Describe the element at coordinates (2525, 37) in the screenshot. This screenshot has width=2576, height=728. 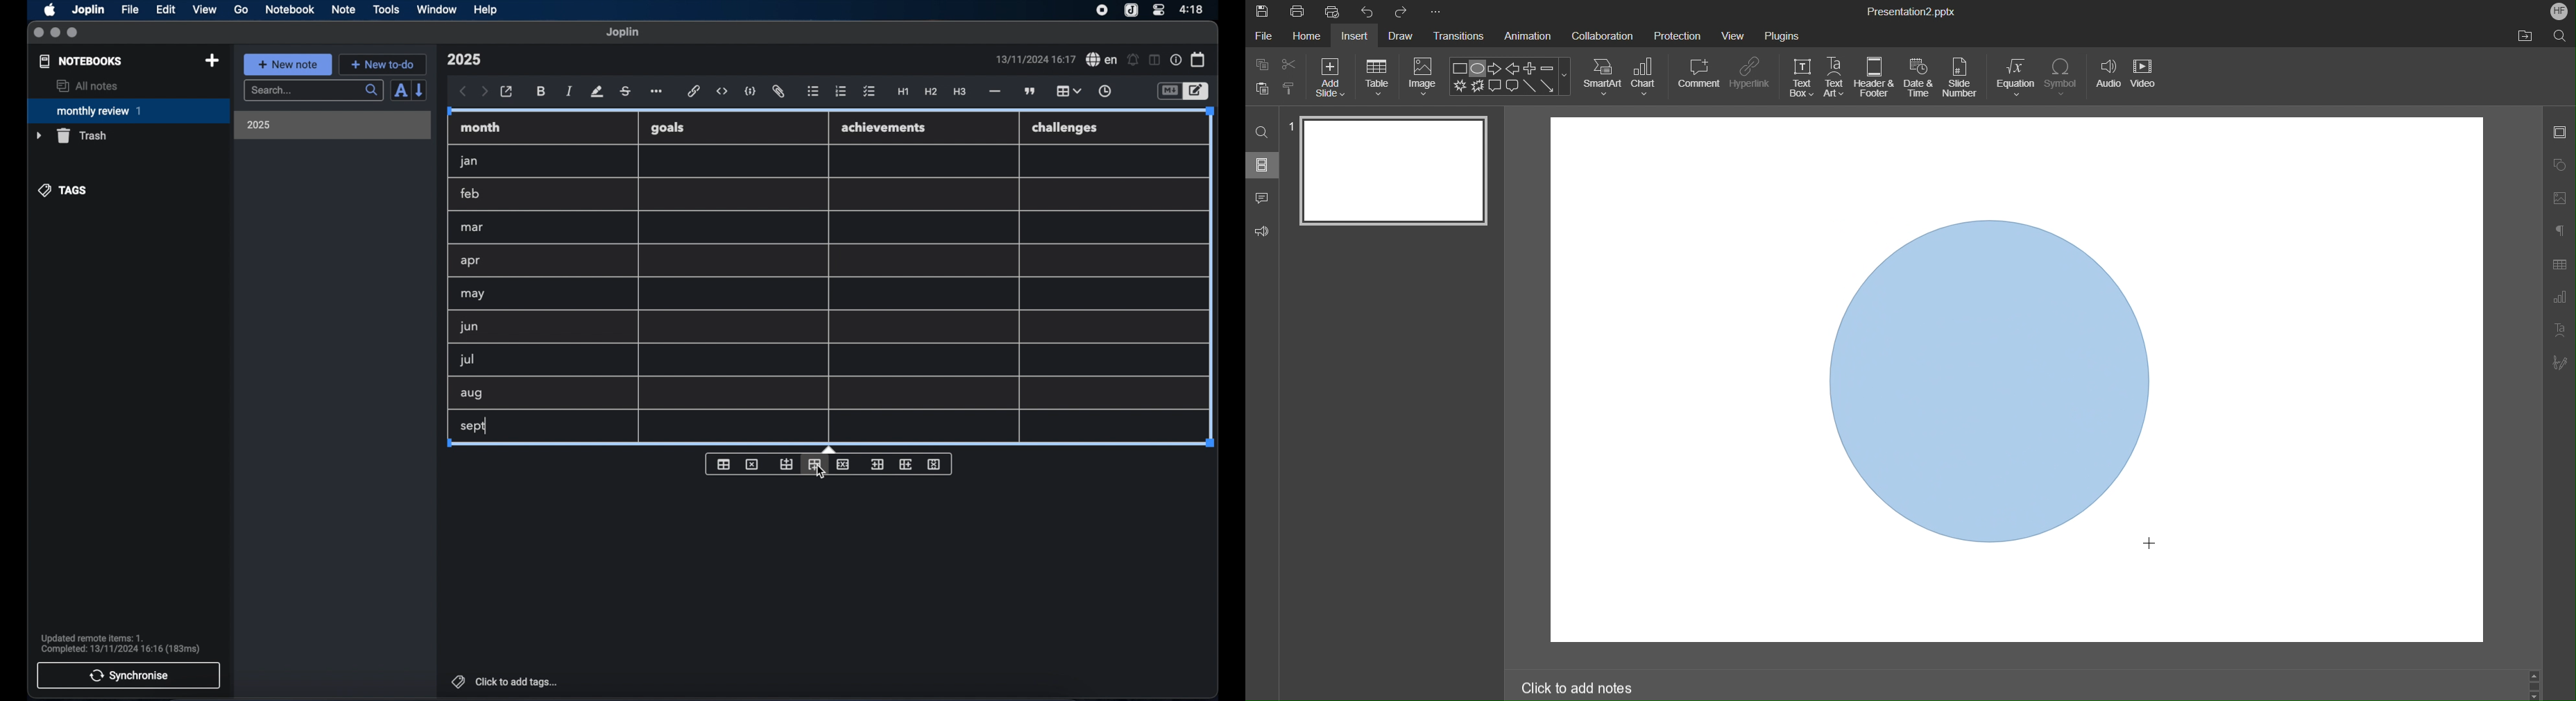
I see `Open File Location` at that location.